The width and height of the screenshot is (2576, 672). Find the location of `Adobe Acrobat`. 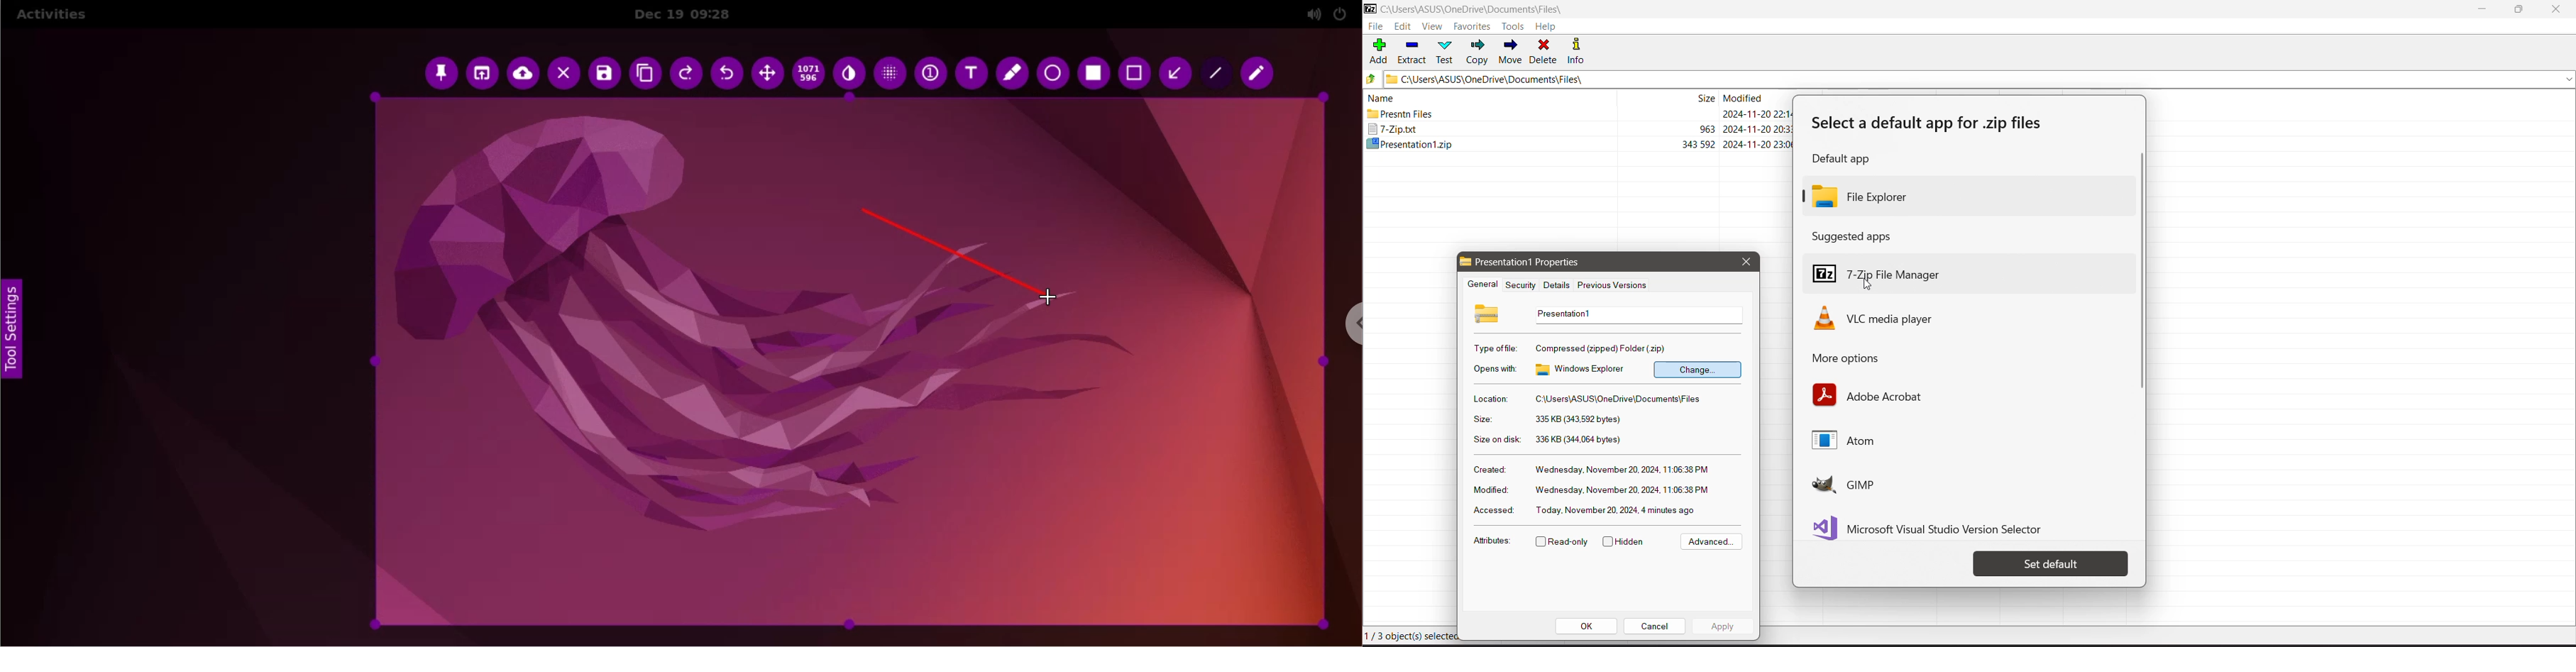

Adobe Acrobat is located at coordinates (1869, 395).